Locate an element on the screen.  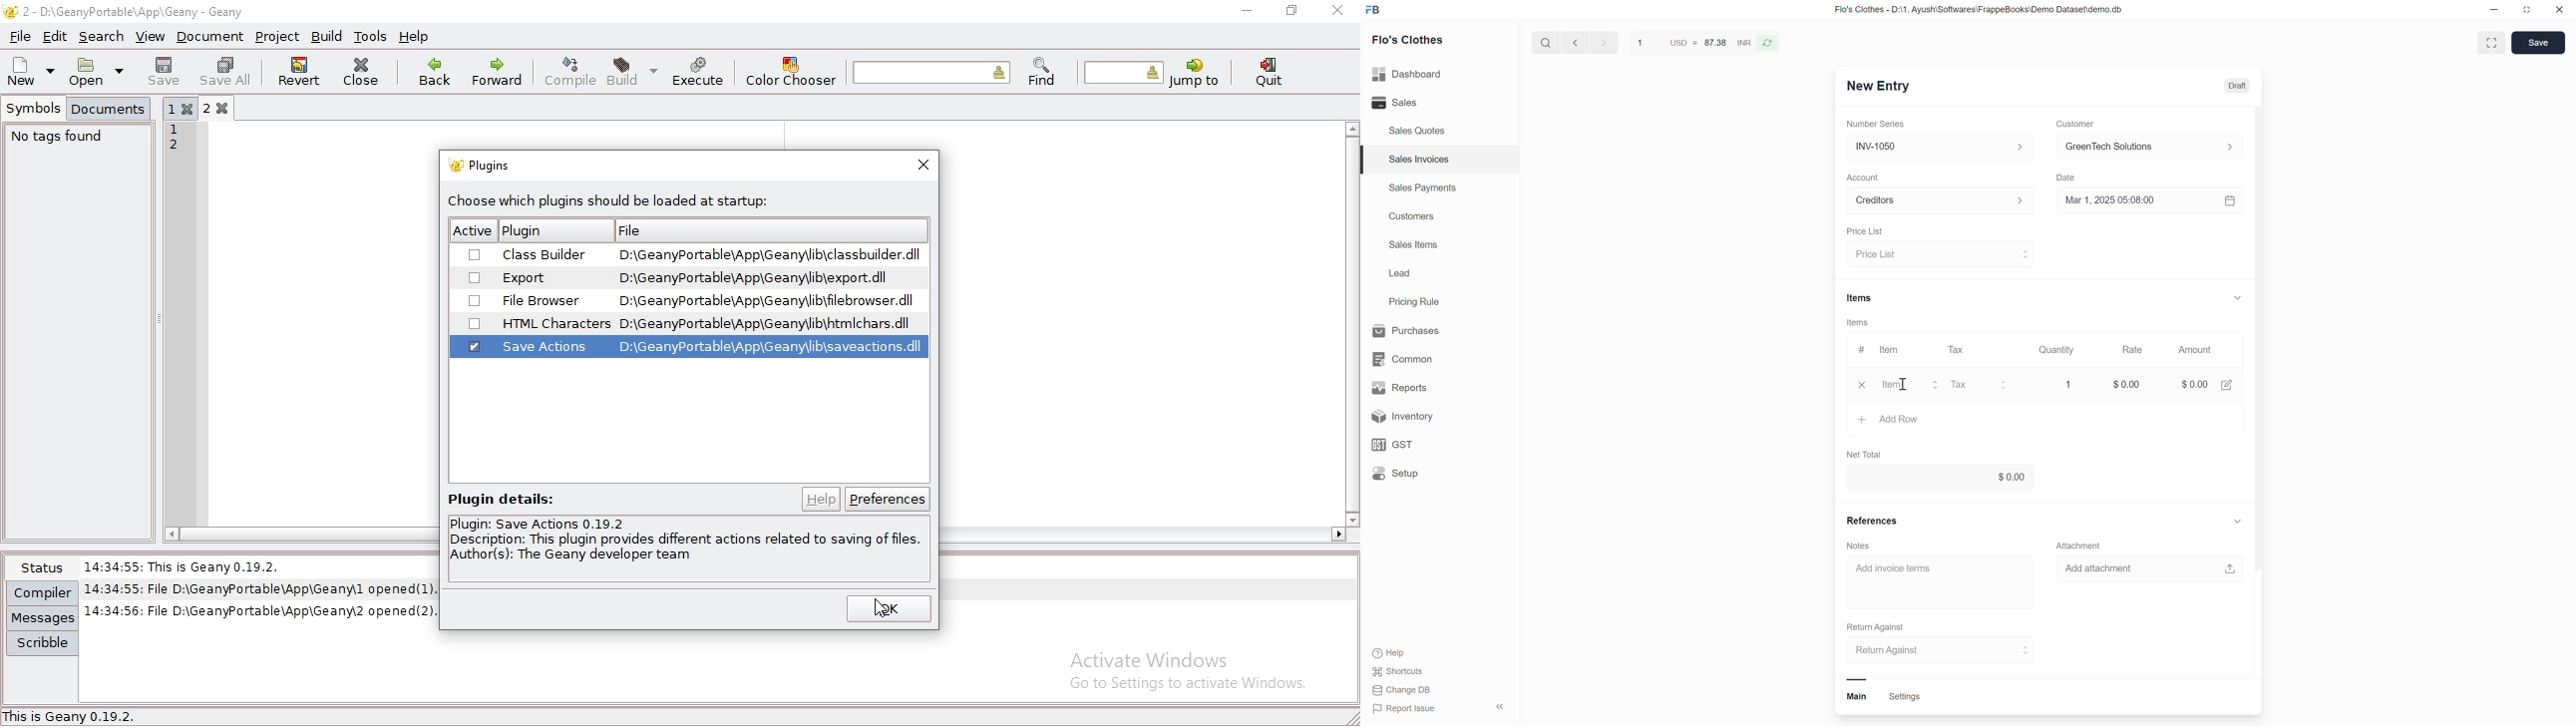
close is located at coordinates (924, 164).